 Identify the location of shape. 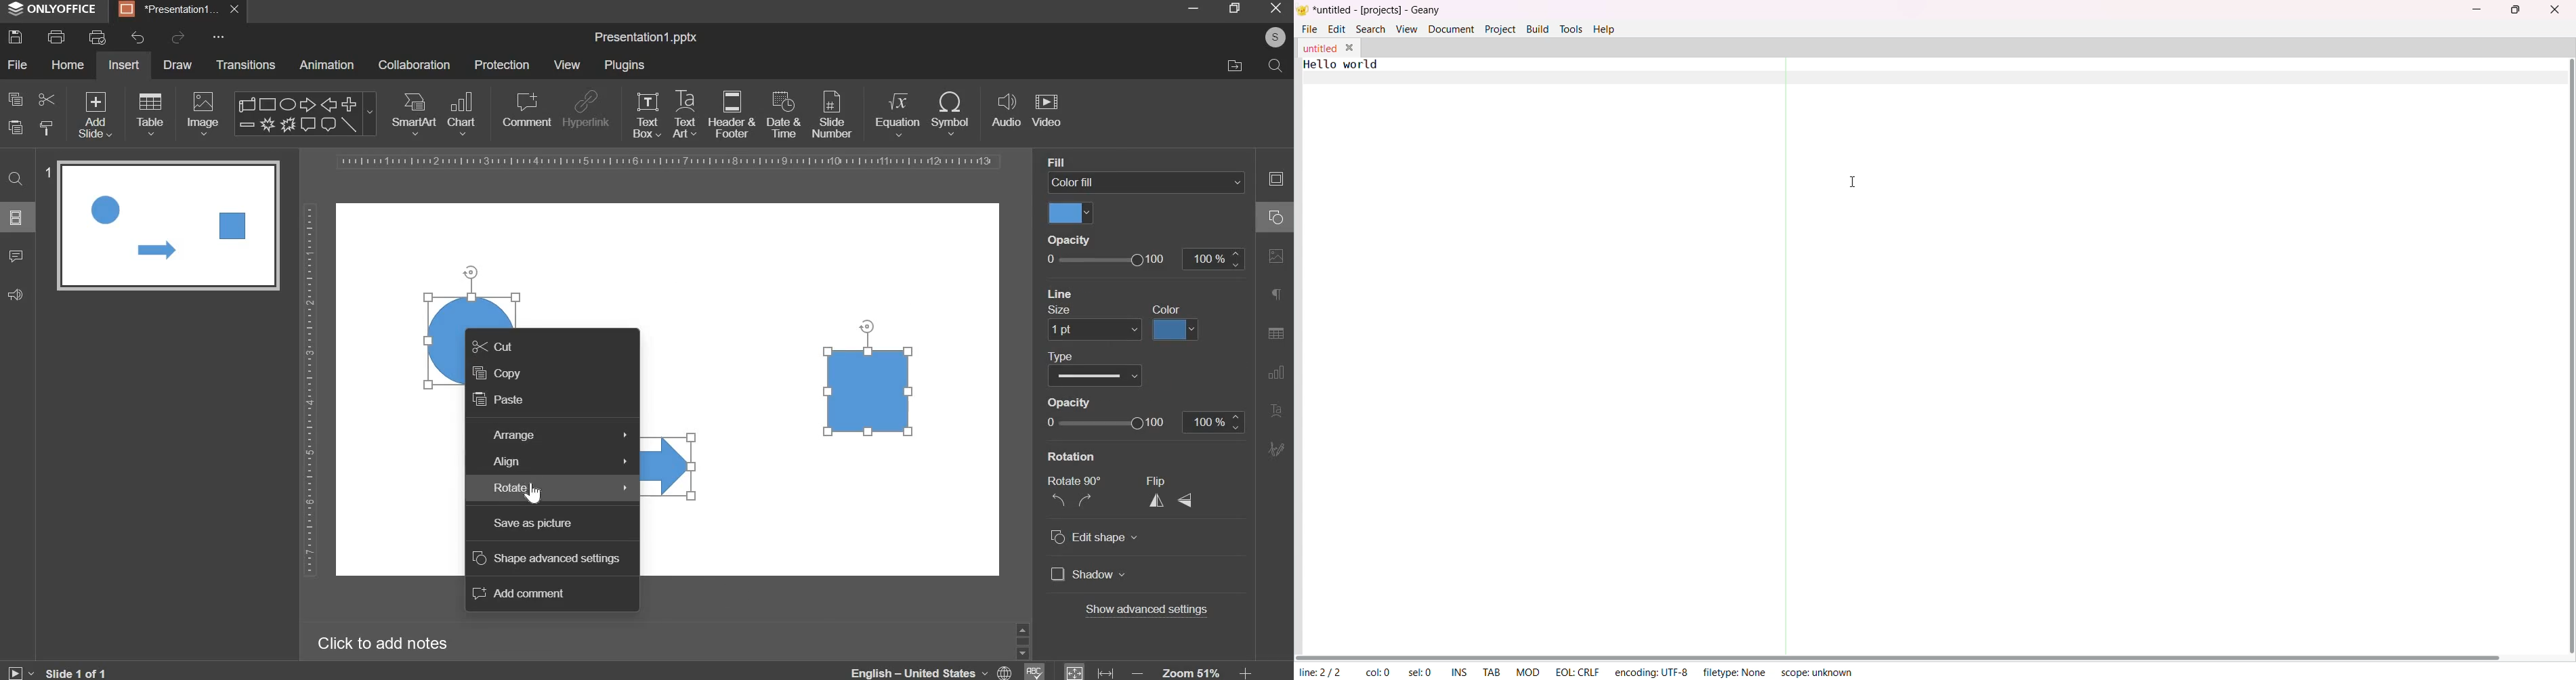
(303, 114).